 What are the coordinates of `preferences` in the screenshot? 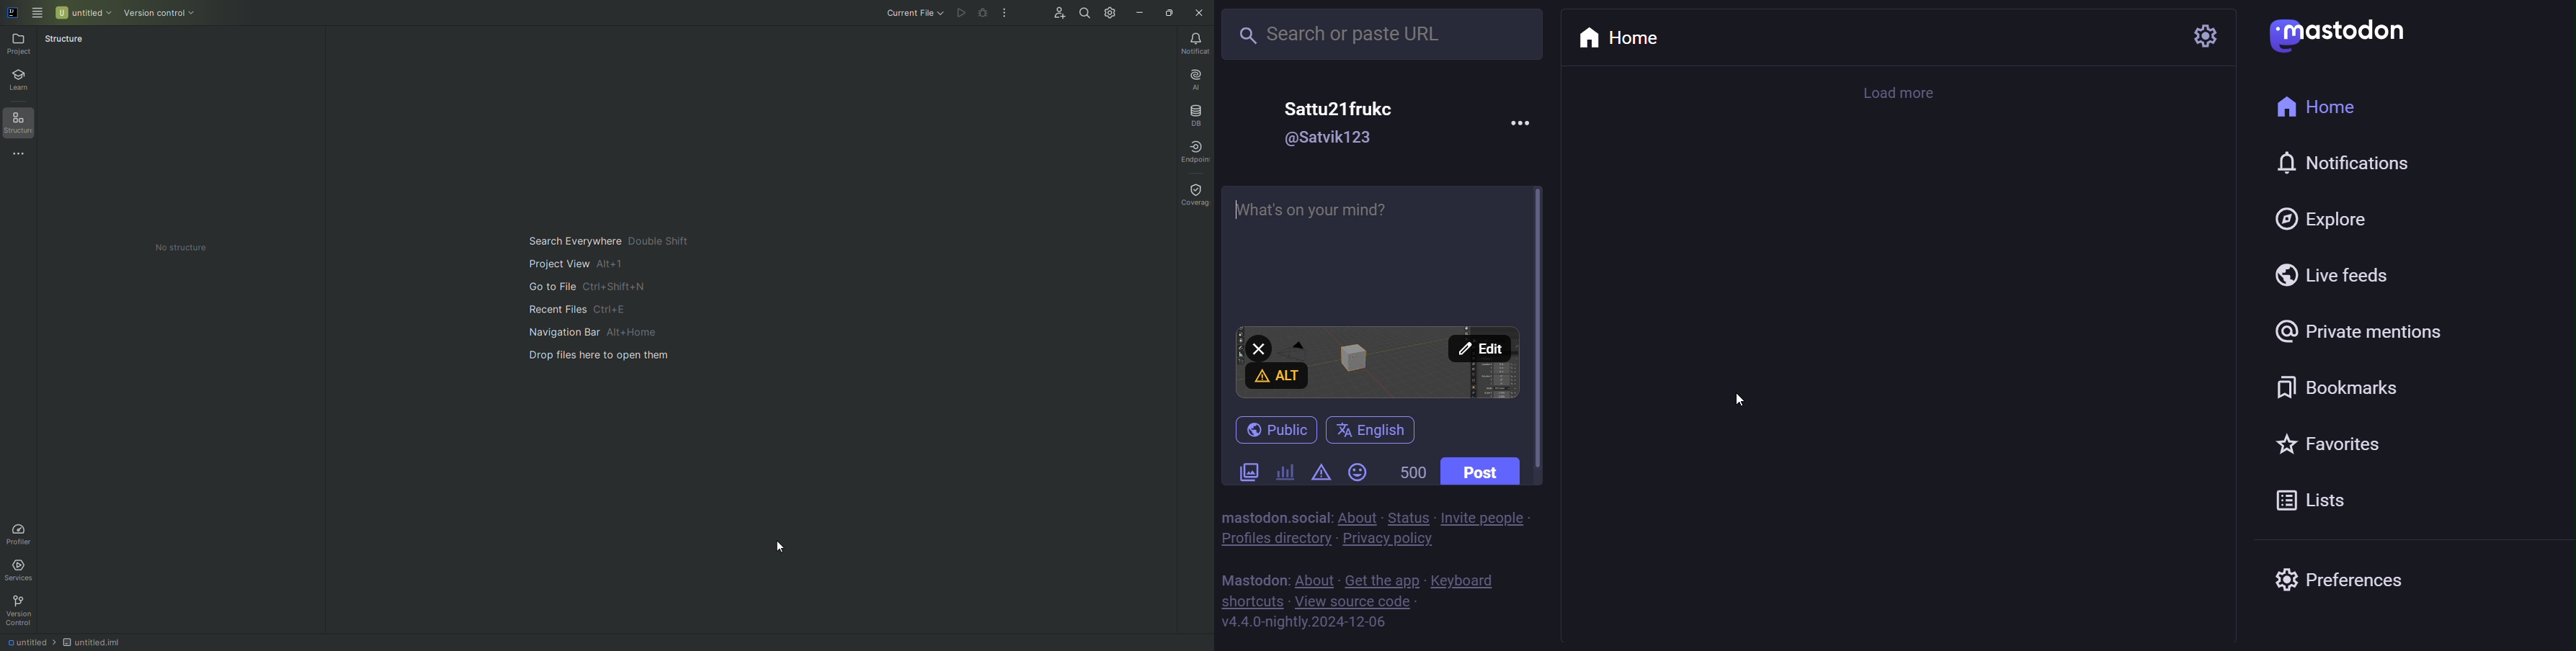 It's located at (2349, 577).